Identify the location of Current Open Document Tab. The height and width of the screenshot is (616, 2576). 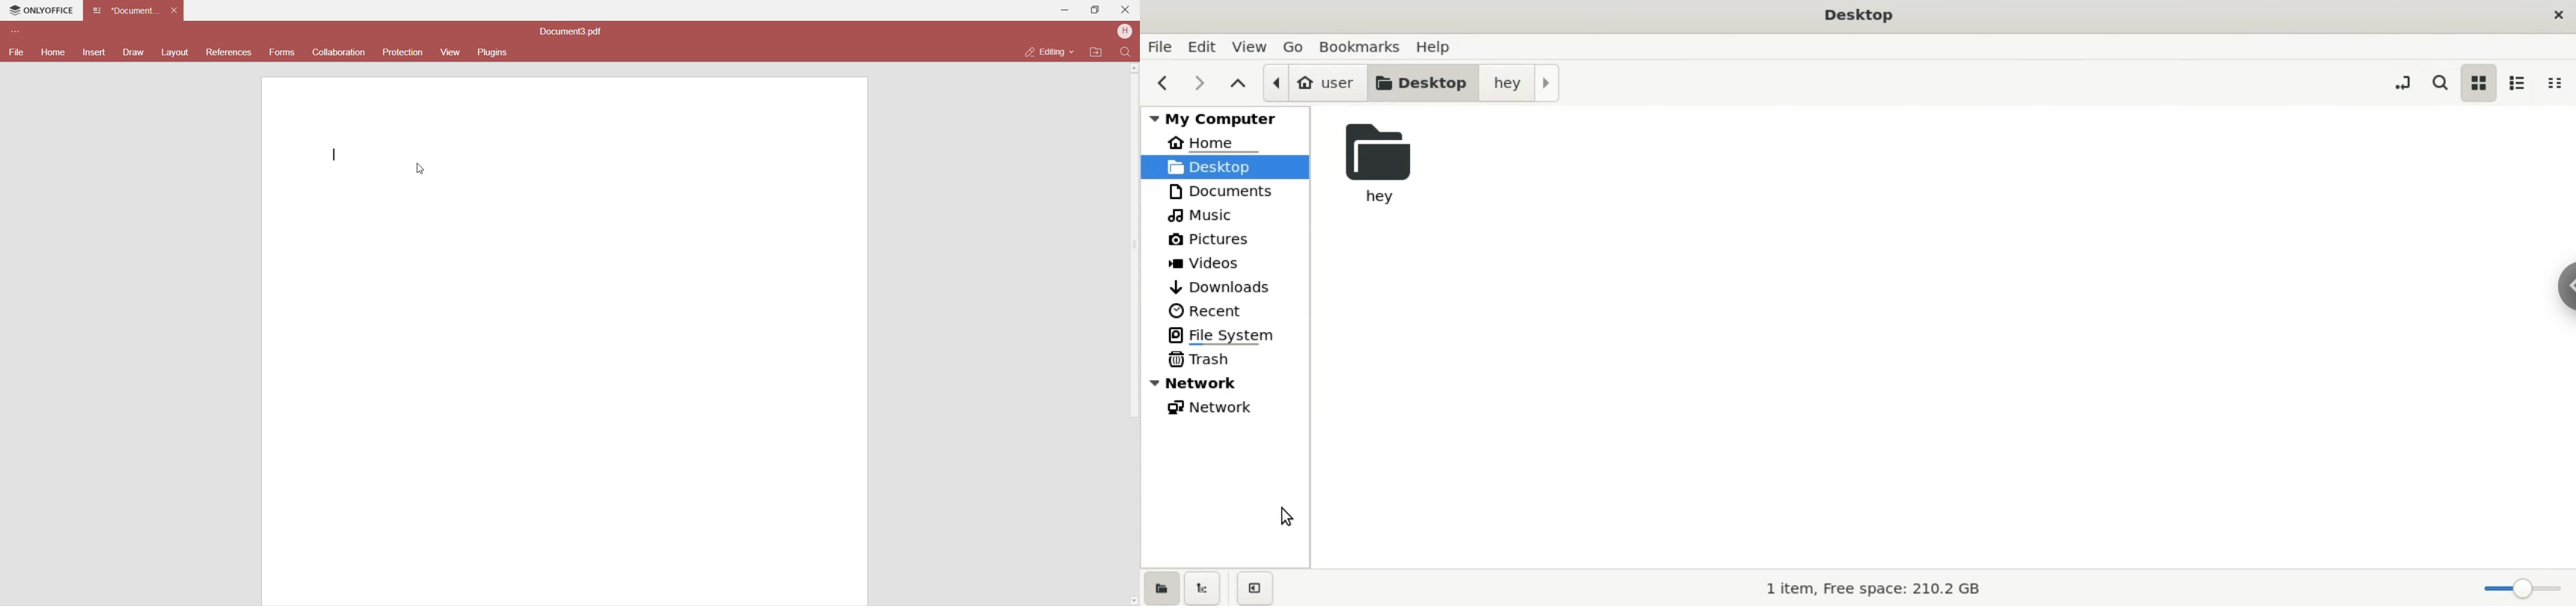
(126, 10).